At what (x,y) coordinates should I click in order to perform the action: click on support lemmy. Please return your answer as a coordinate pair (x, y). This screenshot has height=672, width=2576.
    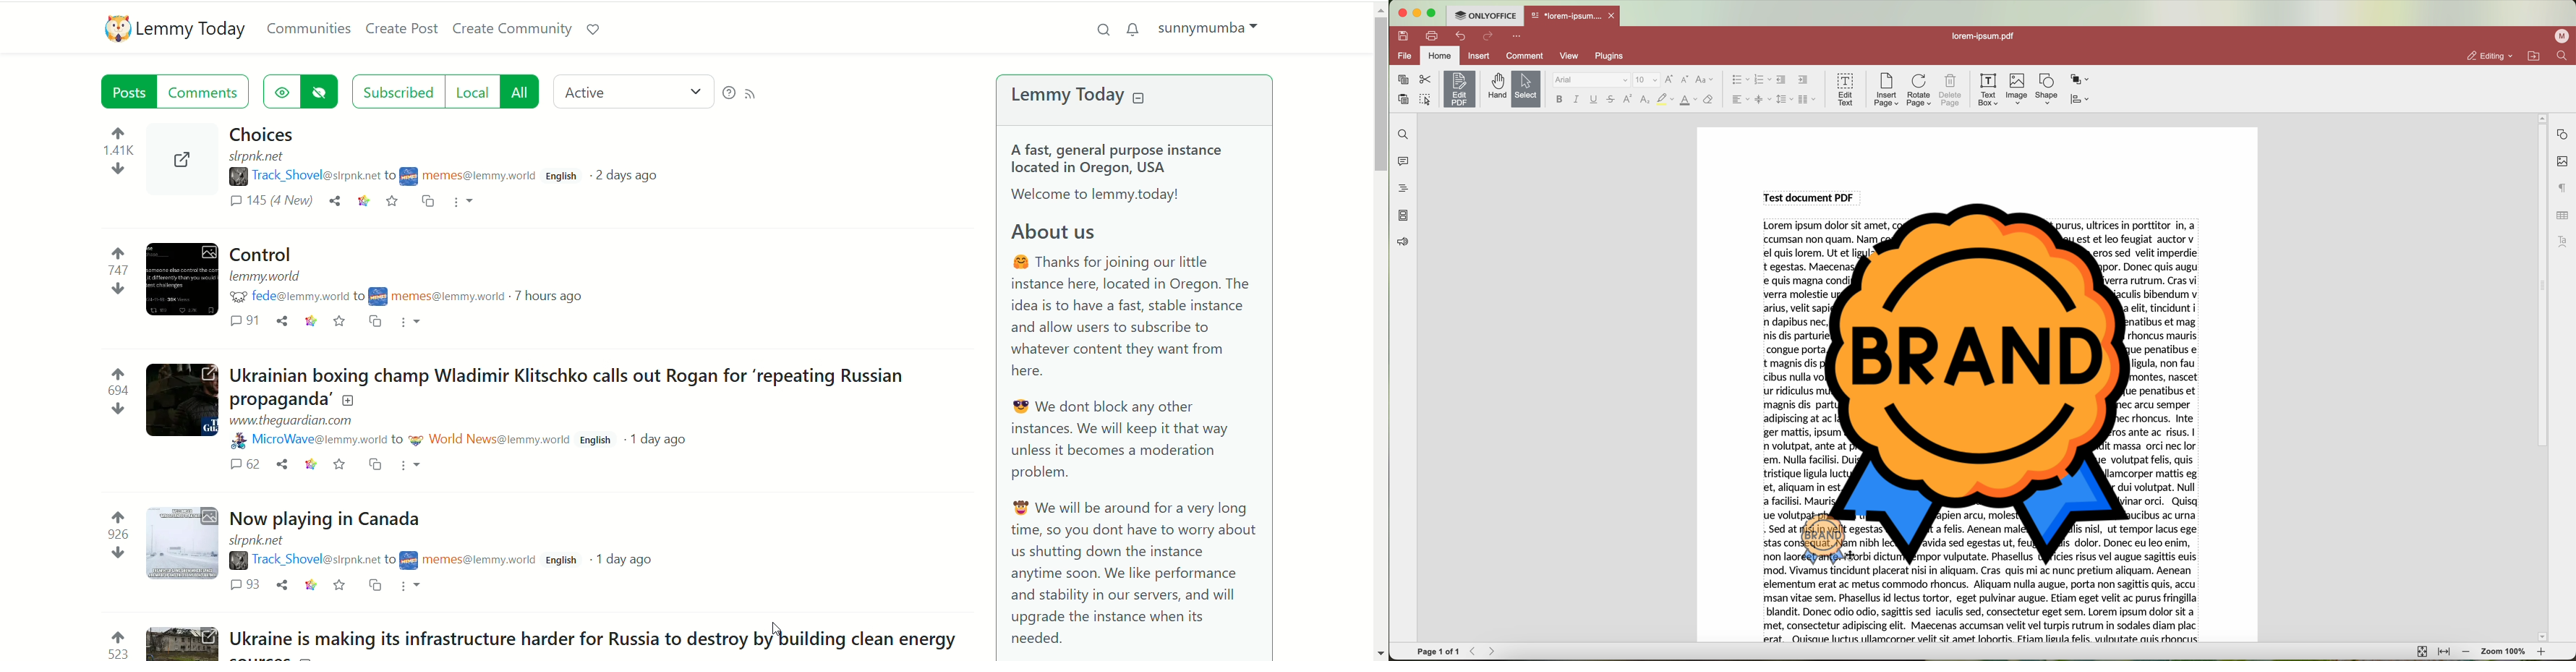
    Looking at the image, I should click on (592, 28).